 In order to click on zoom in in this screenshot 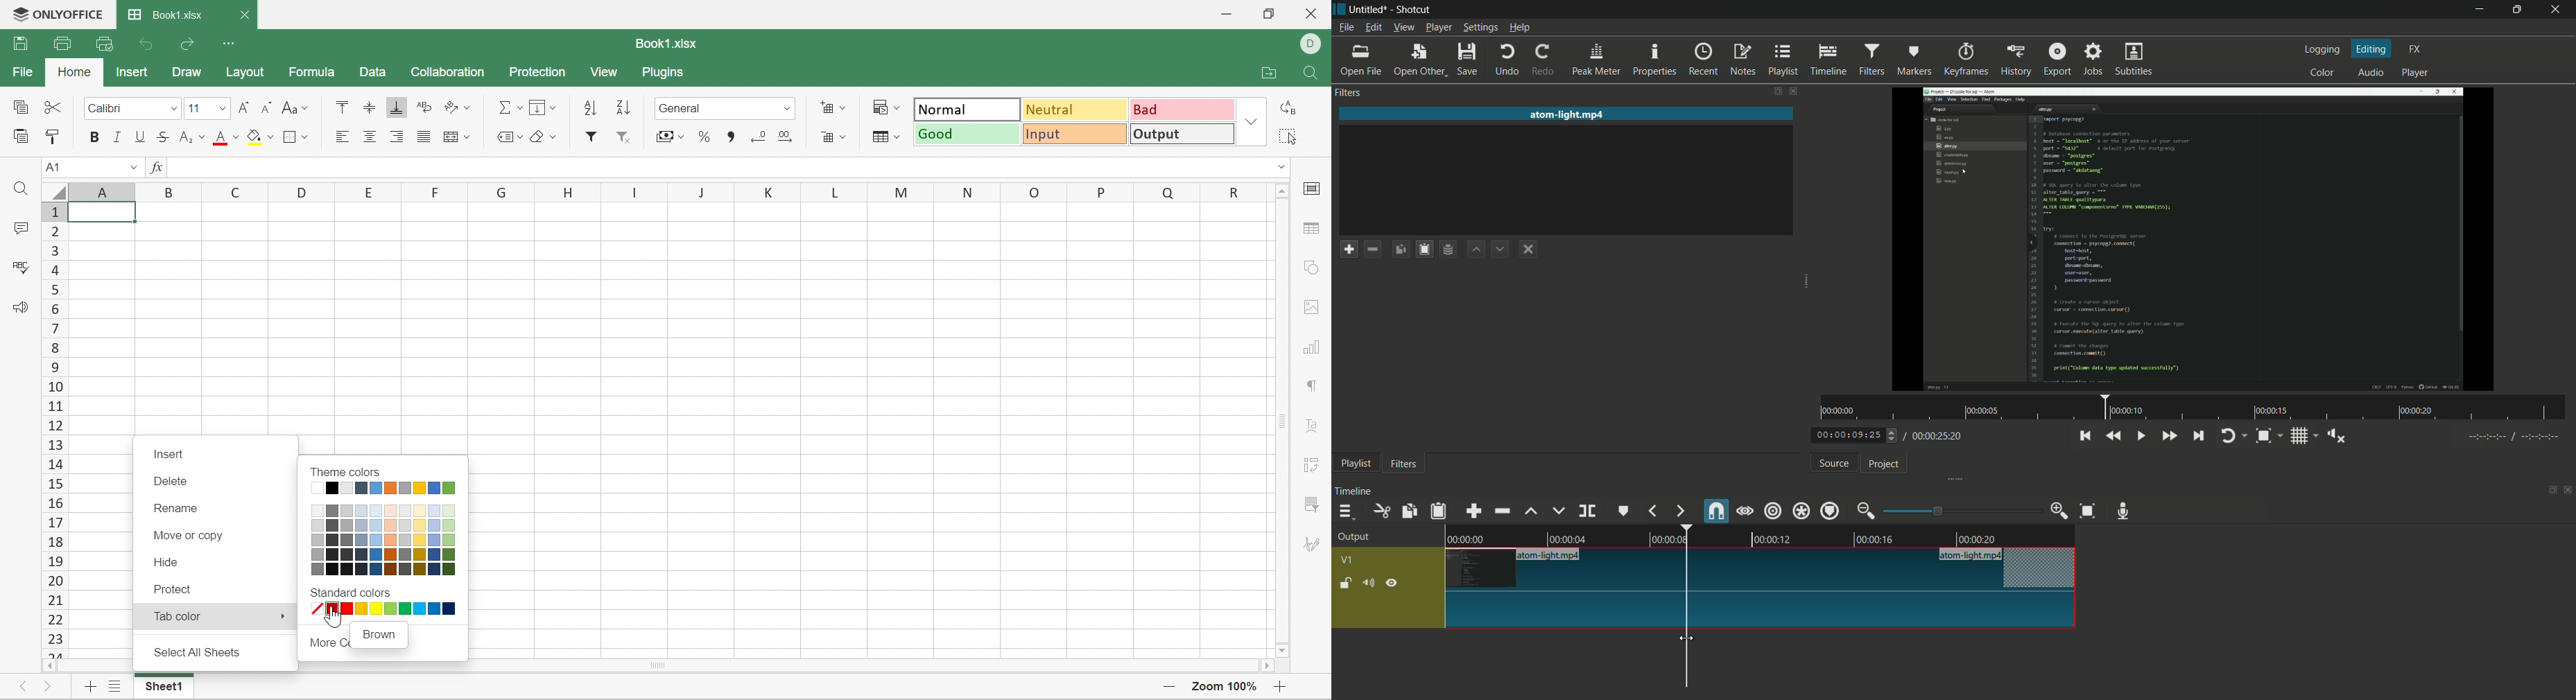, I will do `click(2060, 511)`.